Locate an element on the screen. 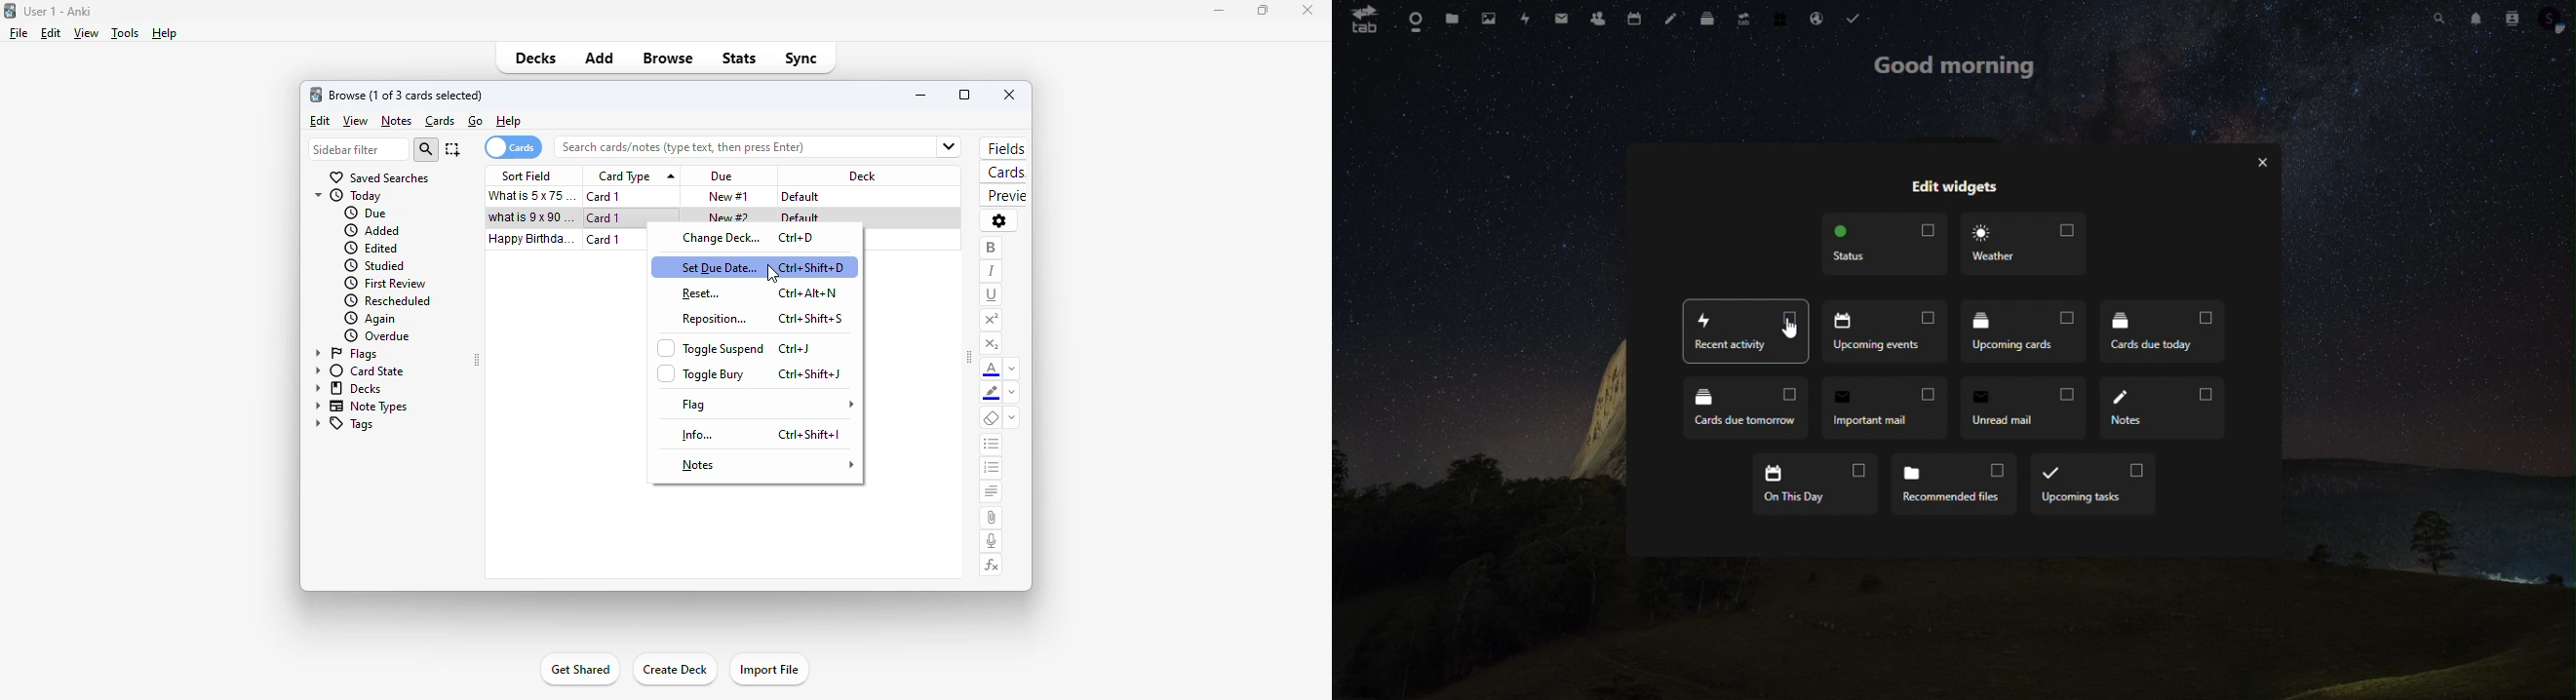  upgrade is located at coordinates (1743, 19).